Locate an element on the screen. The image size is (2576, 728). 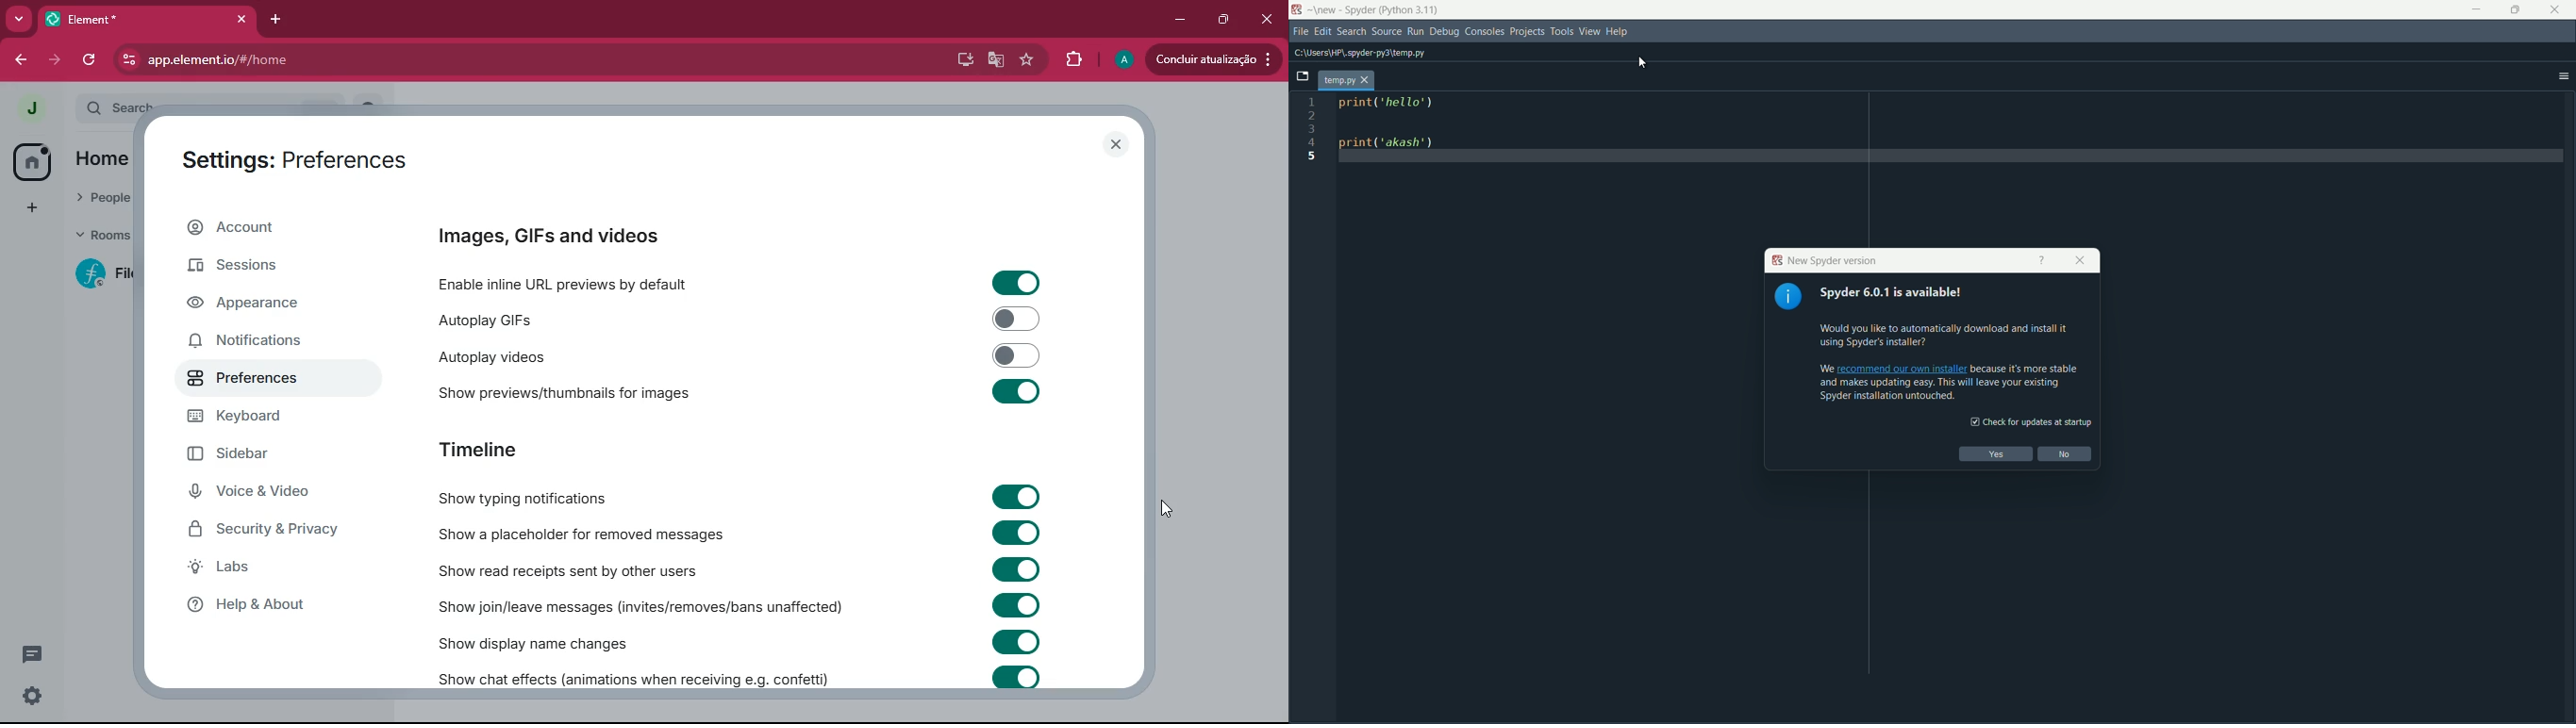
current path is located at coordinates (1370, 54).